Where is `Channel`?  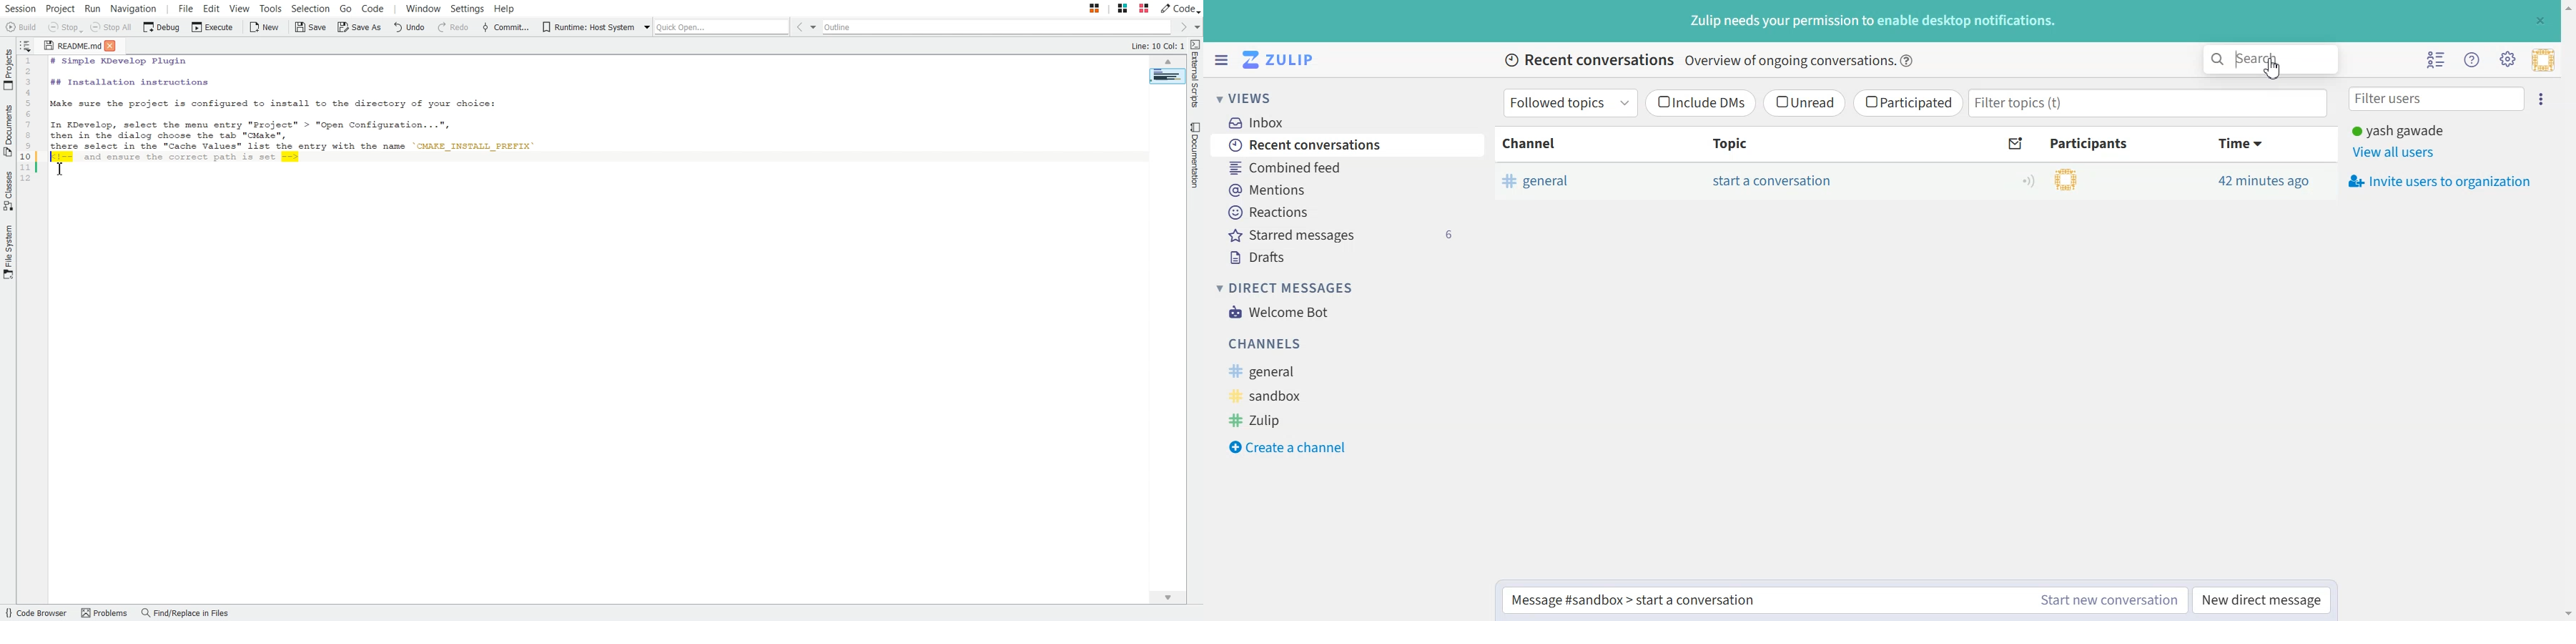
Channel is located at coordinates (1573, 144).